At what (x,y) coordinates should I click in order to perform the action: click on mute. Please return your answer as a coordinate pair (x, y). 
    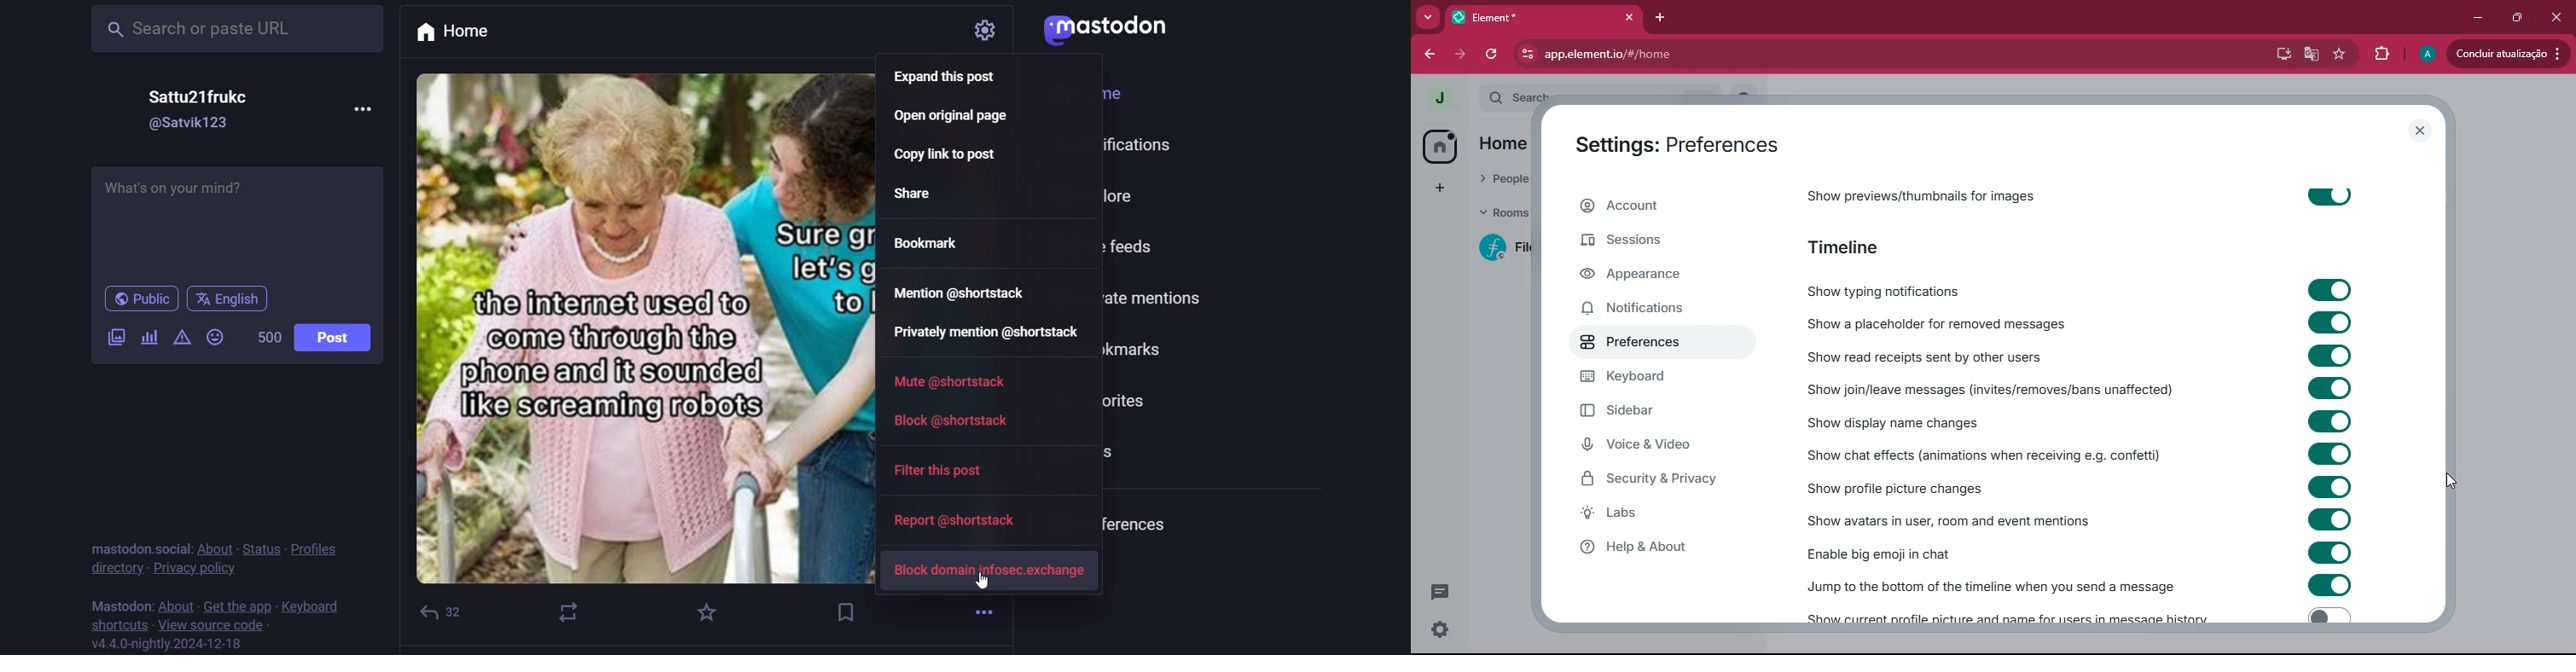
    Looking at the image, I should click on (950, 382).